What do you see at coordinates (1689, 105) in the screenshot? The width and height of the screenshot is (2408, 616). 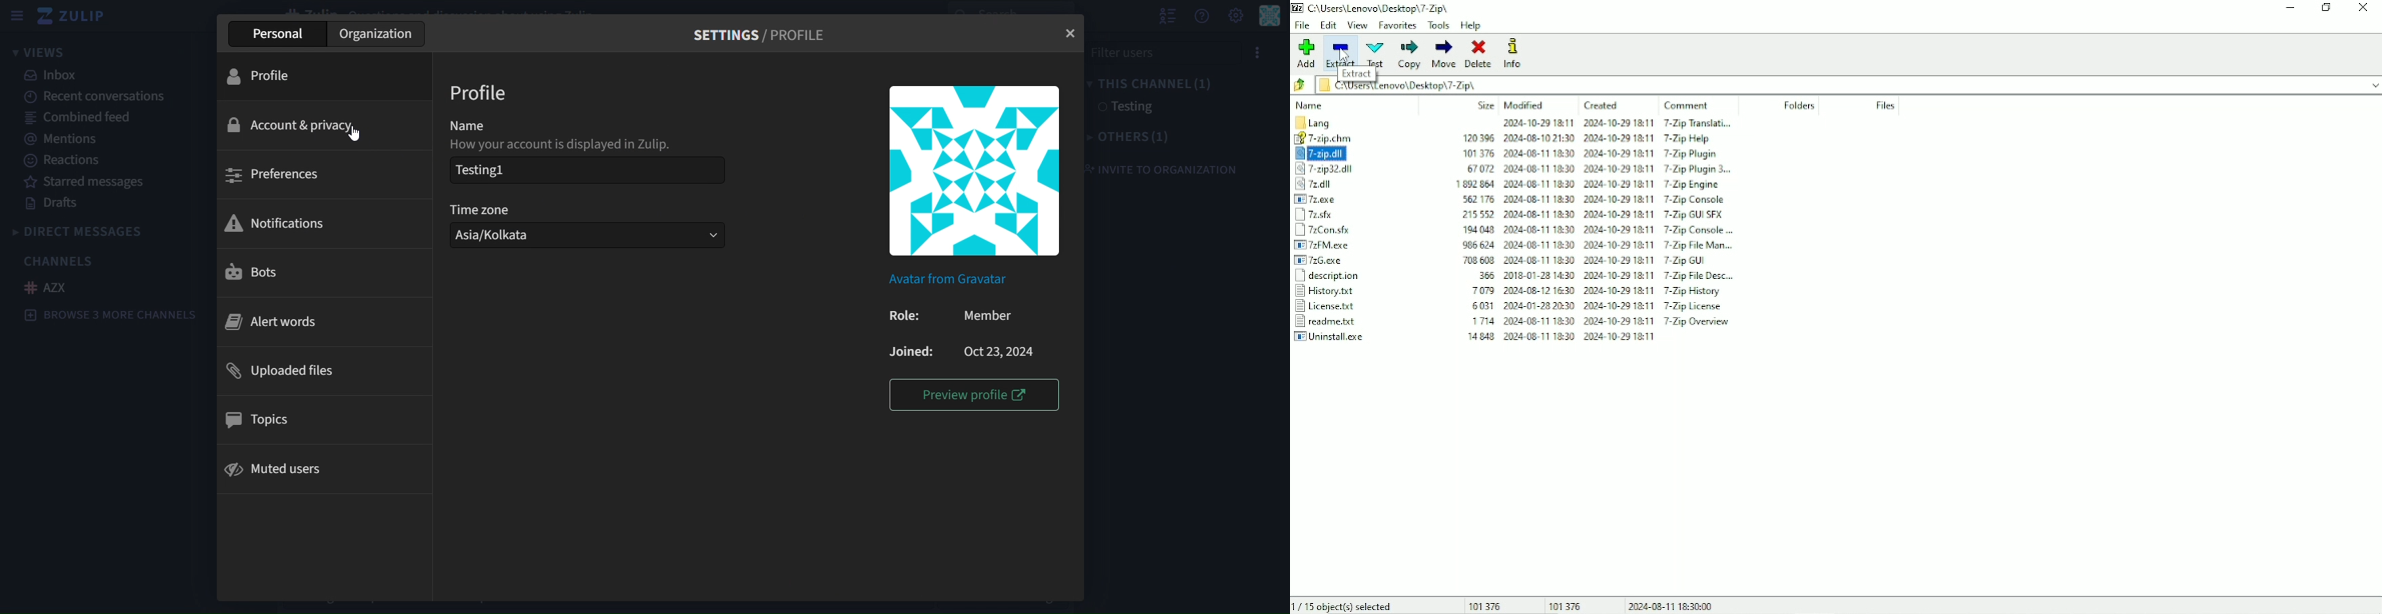 I see `Comment` at bounding box center [1689, 105].